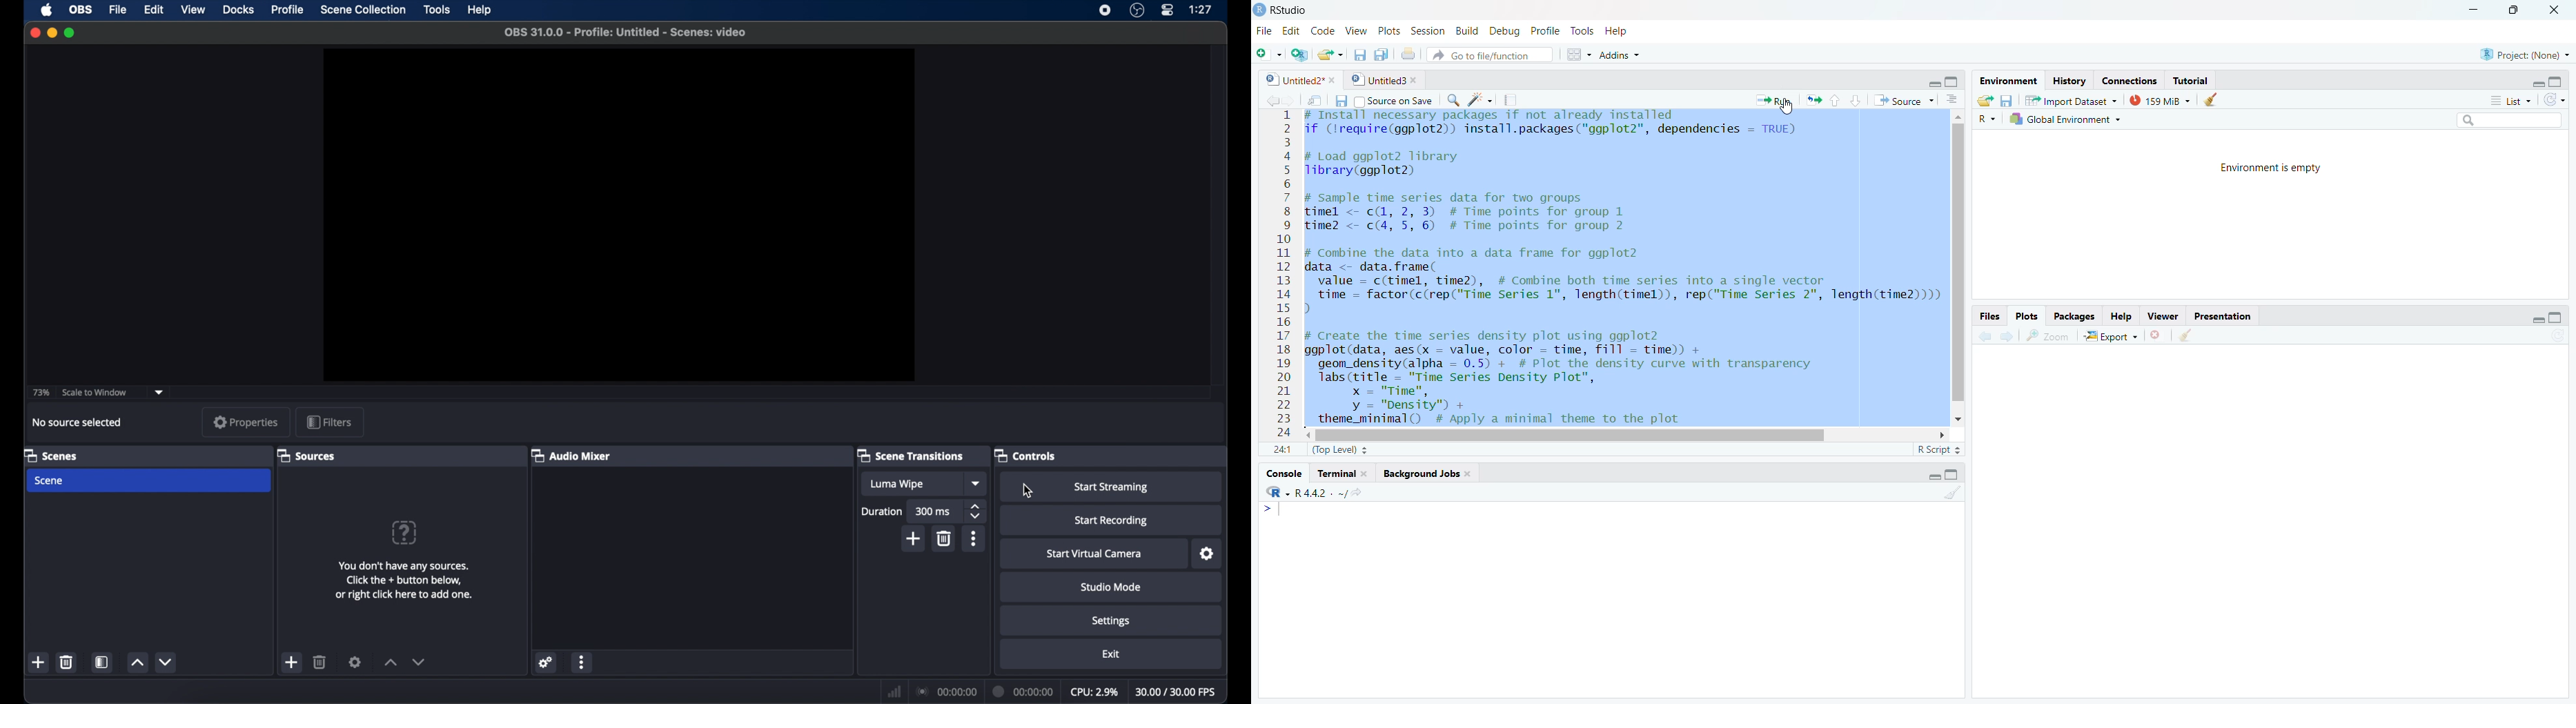  Describe the element at coordinates (1622, 281) in the screenshot. I see `# Combine the data into a data frame for ggplot2
data <- data. frame( I

value = c(timel, time2), # Combine both time series into a single vector

time = factor(c(rep("Time Series 1", length(timel)), rep("Time Series 2", length(time2))))
b)` at that location.